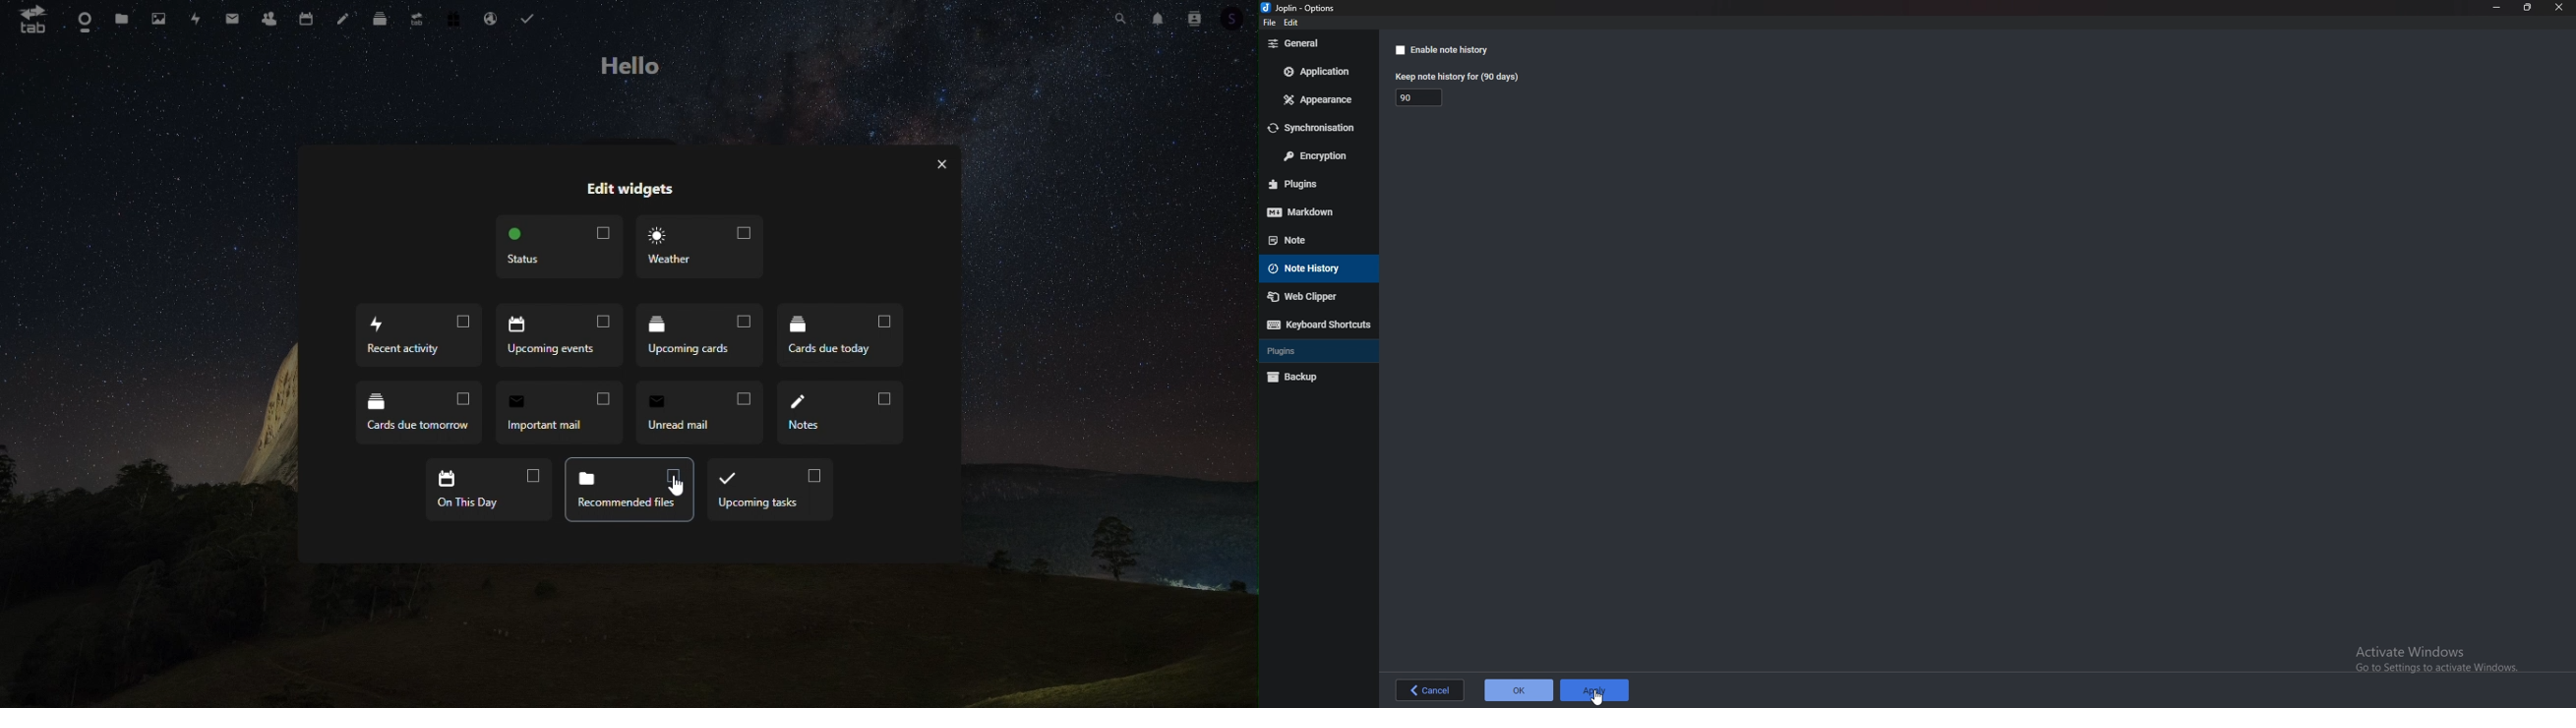  What do you see at coordinates (1319, 268) in the screenshot?
I see `Note history` at bounding box center [1319, 268].